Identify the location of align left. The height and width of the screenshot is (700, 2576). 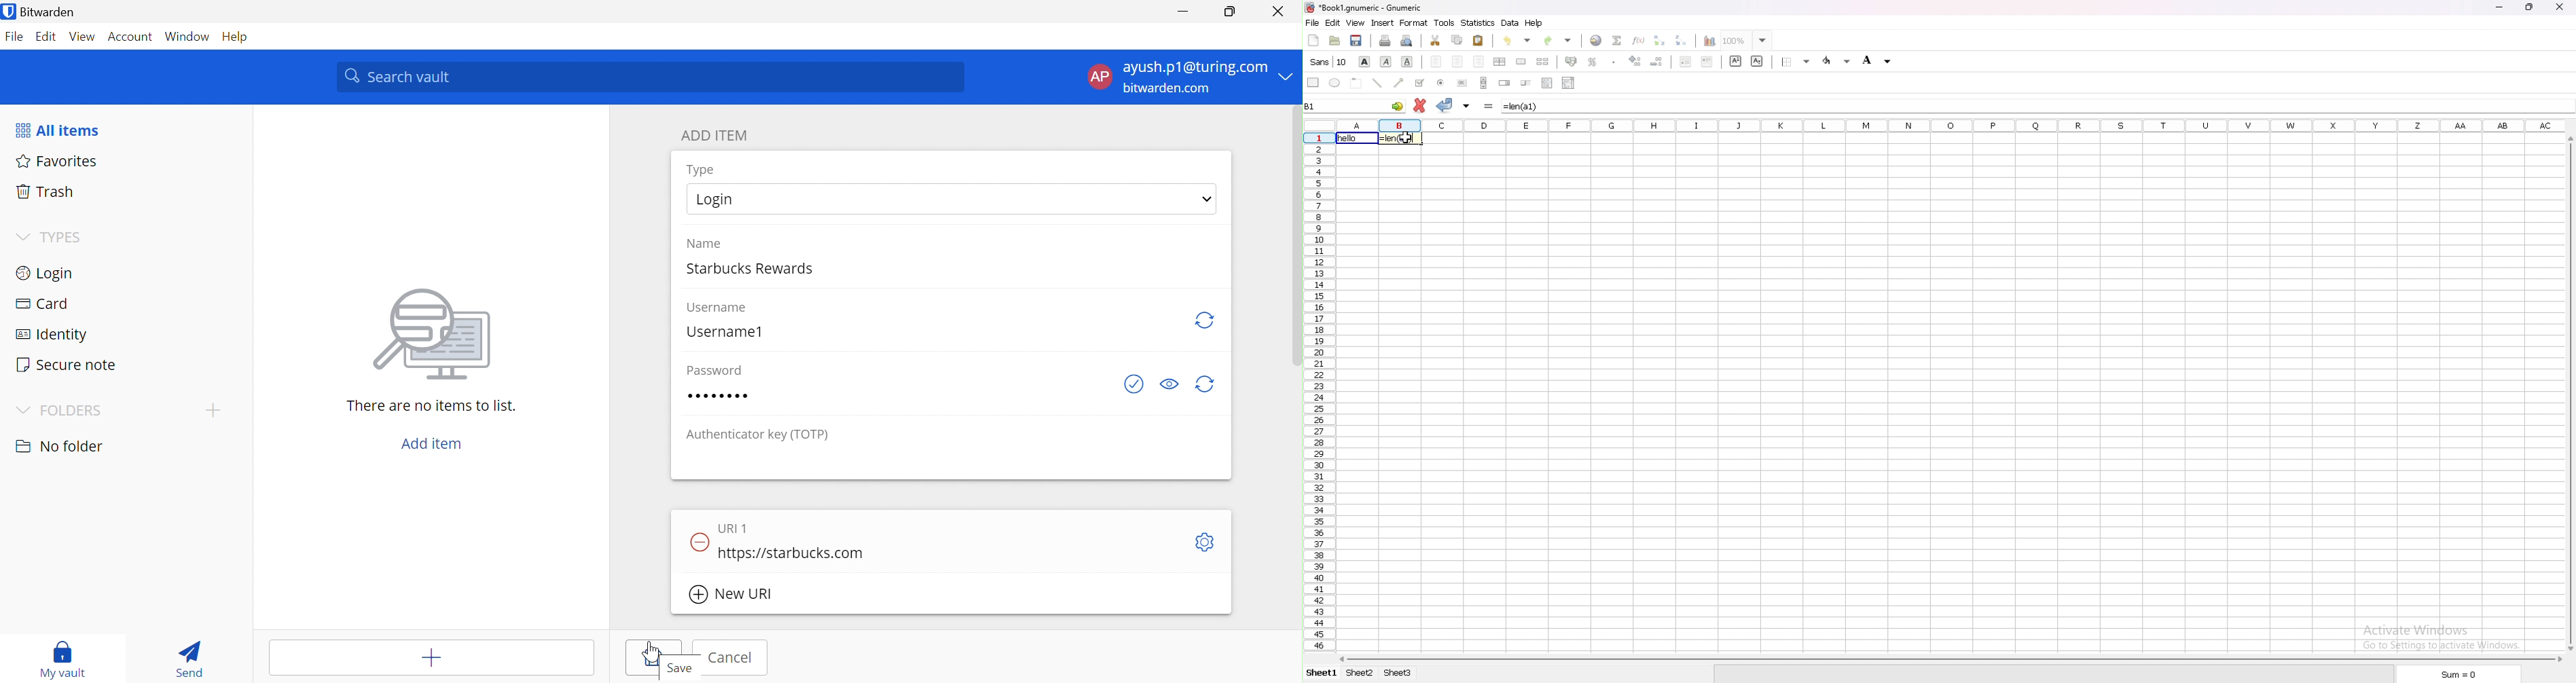
(1436, 62).